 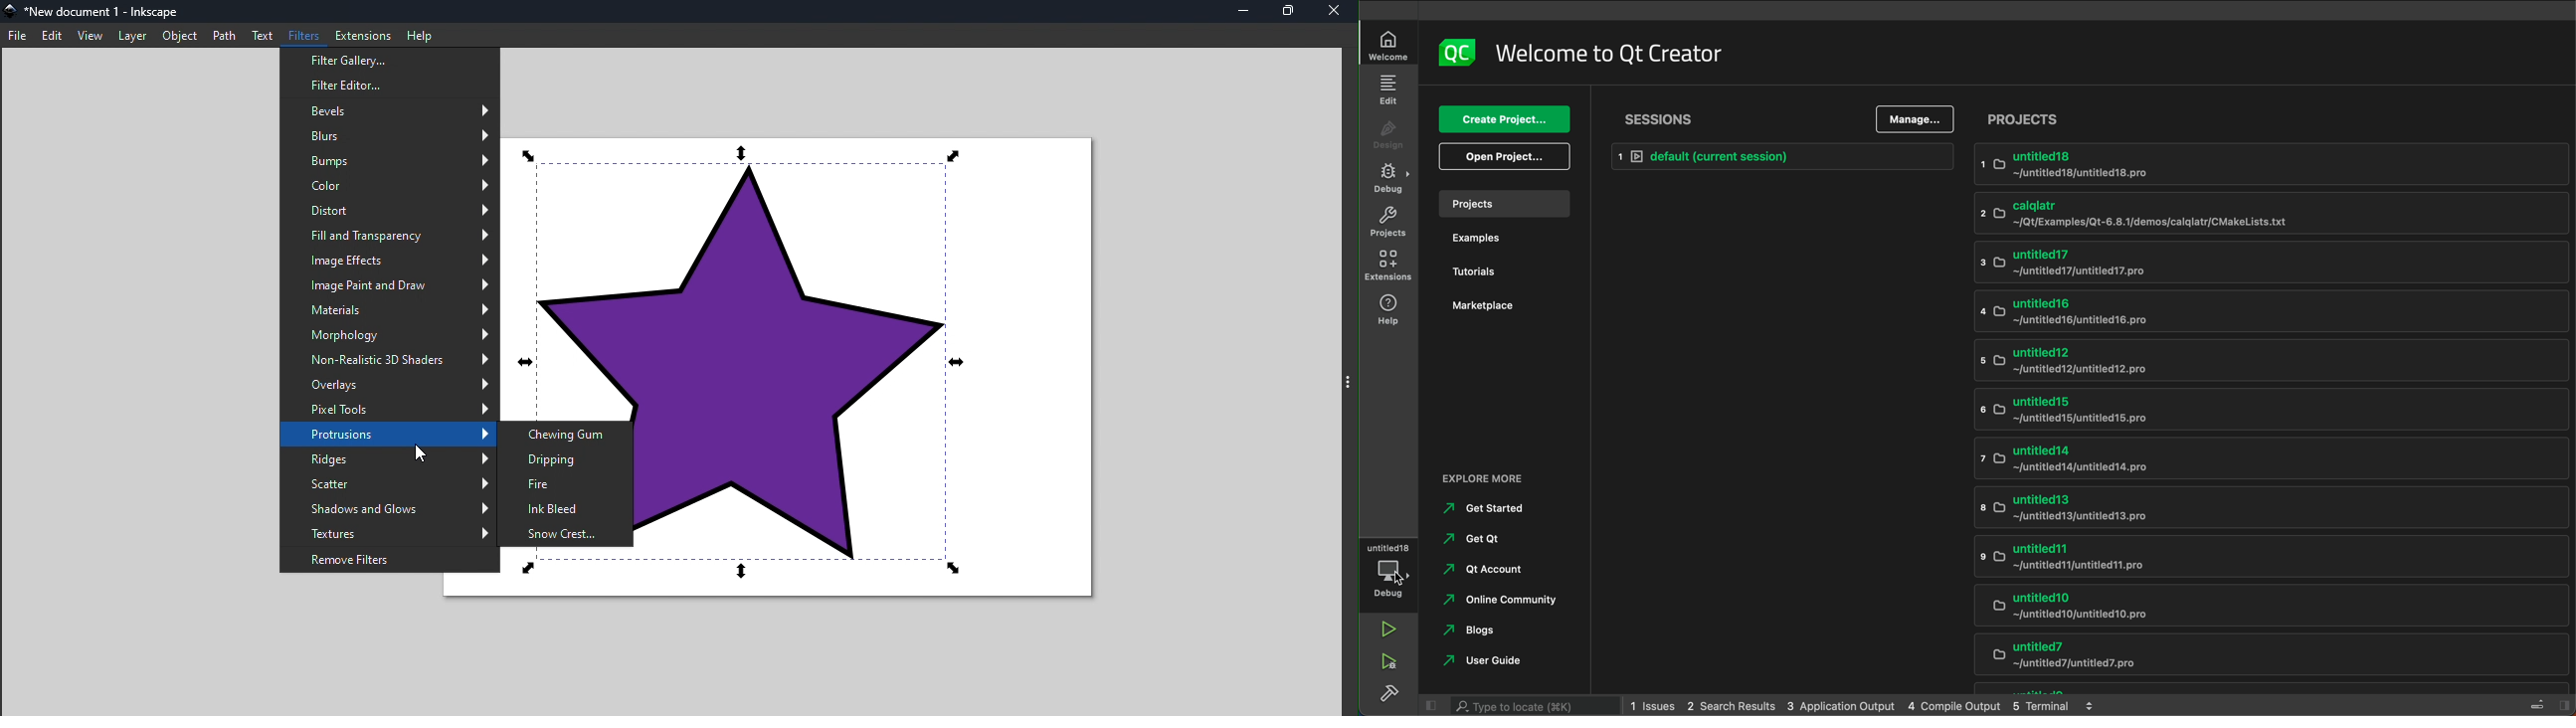 What do you see at coordinates (227, 34) in the screenshot?
I see `Path` at bounding box center [227, 34].